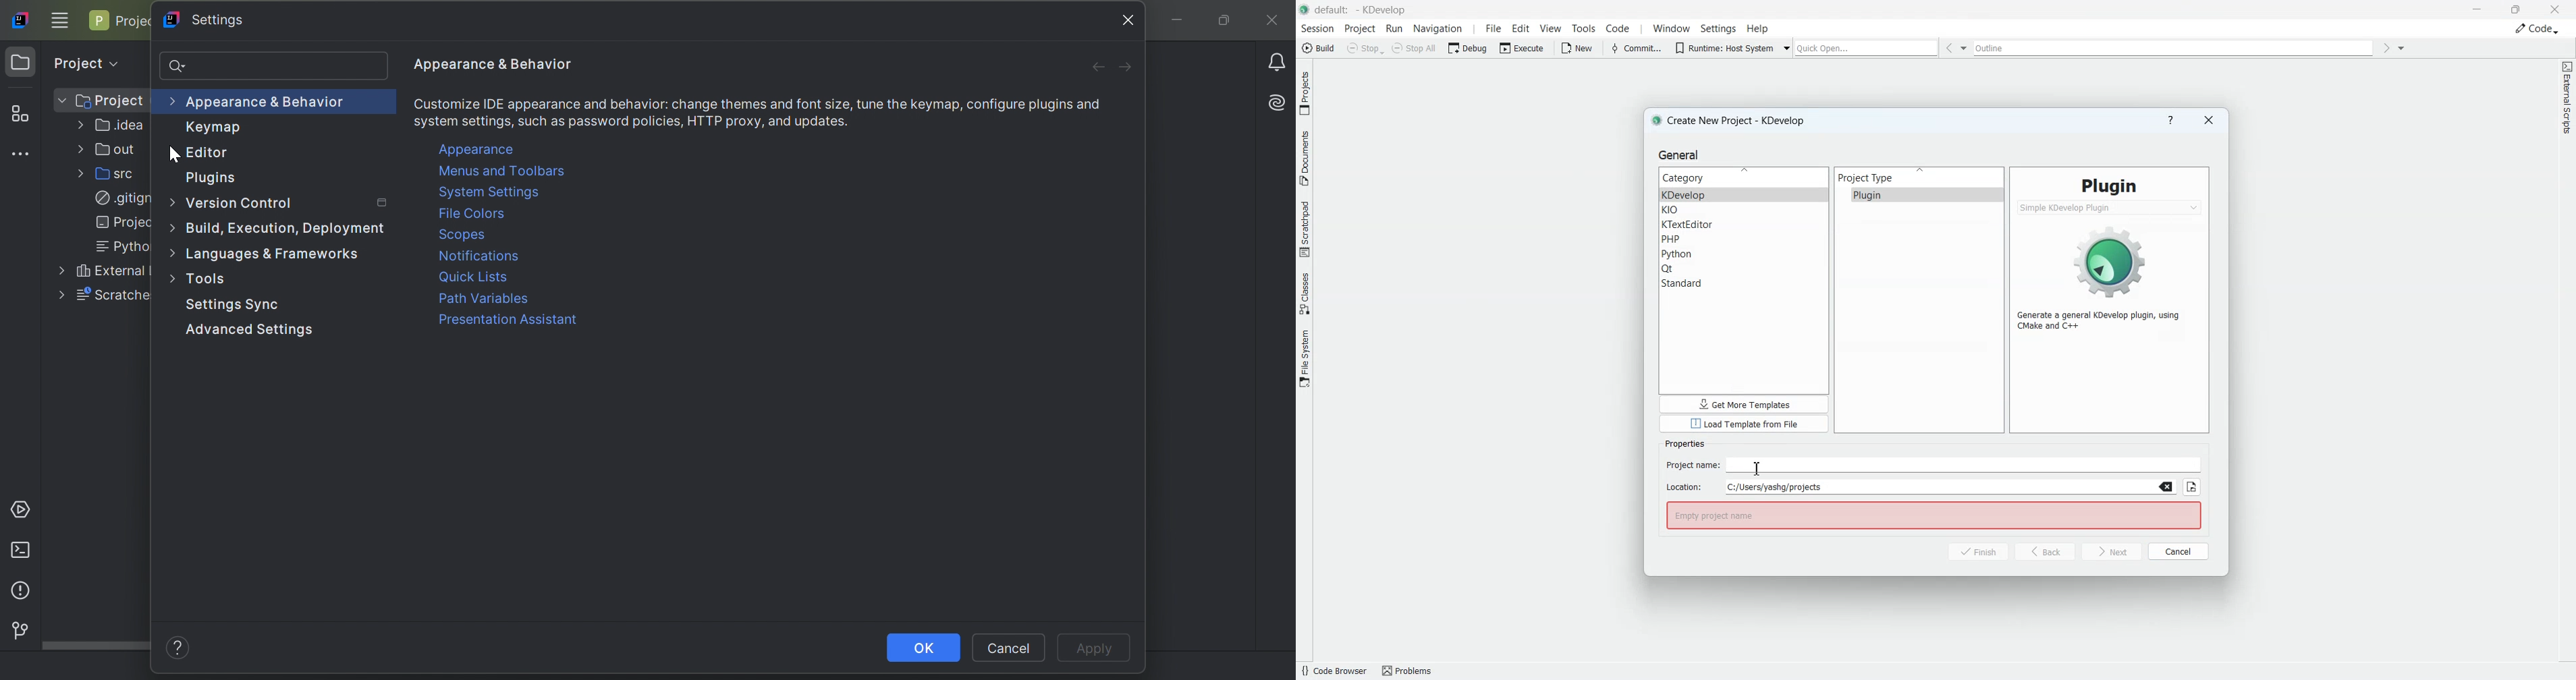 The image size is (2576, 700). Describe the element at coordinates (2171, 121) in the screenshot. I see `Help` at that location.